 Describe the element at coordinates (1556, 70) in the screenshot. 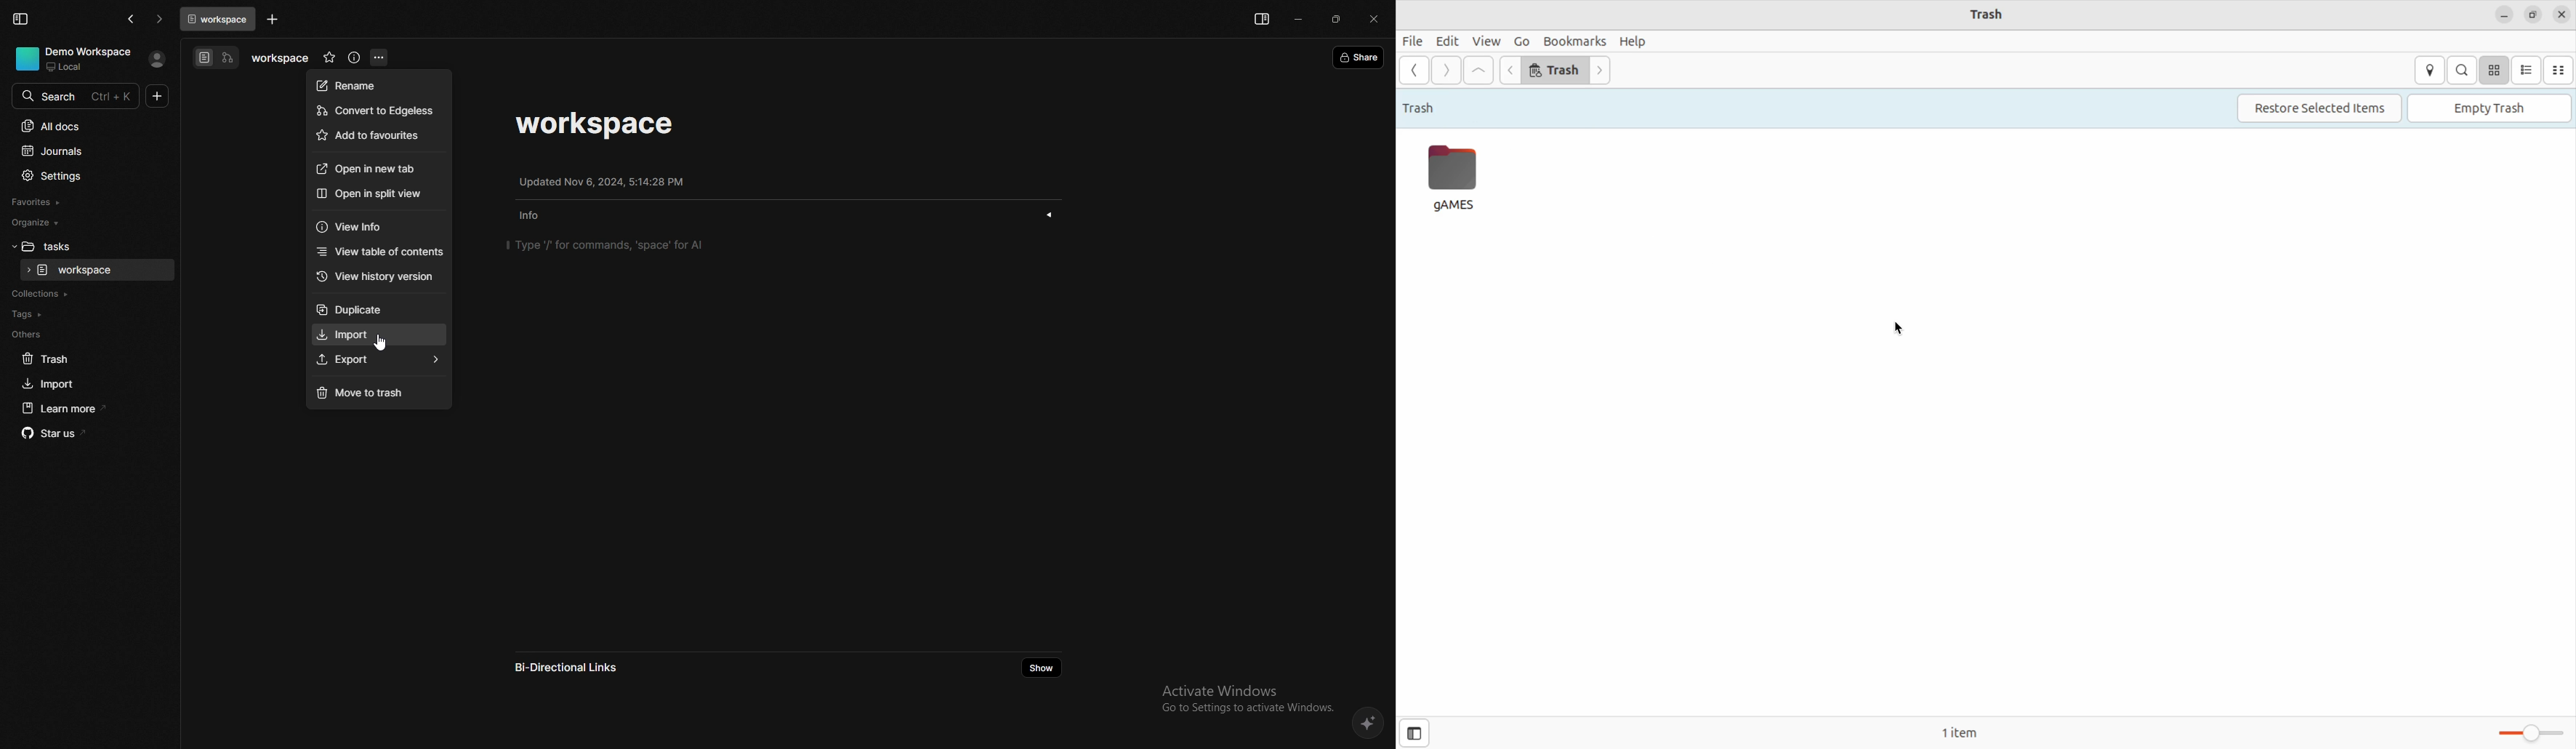

I see `trash` at that location.